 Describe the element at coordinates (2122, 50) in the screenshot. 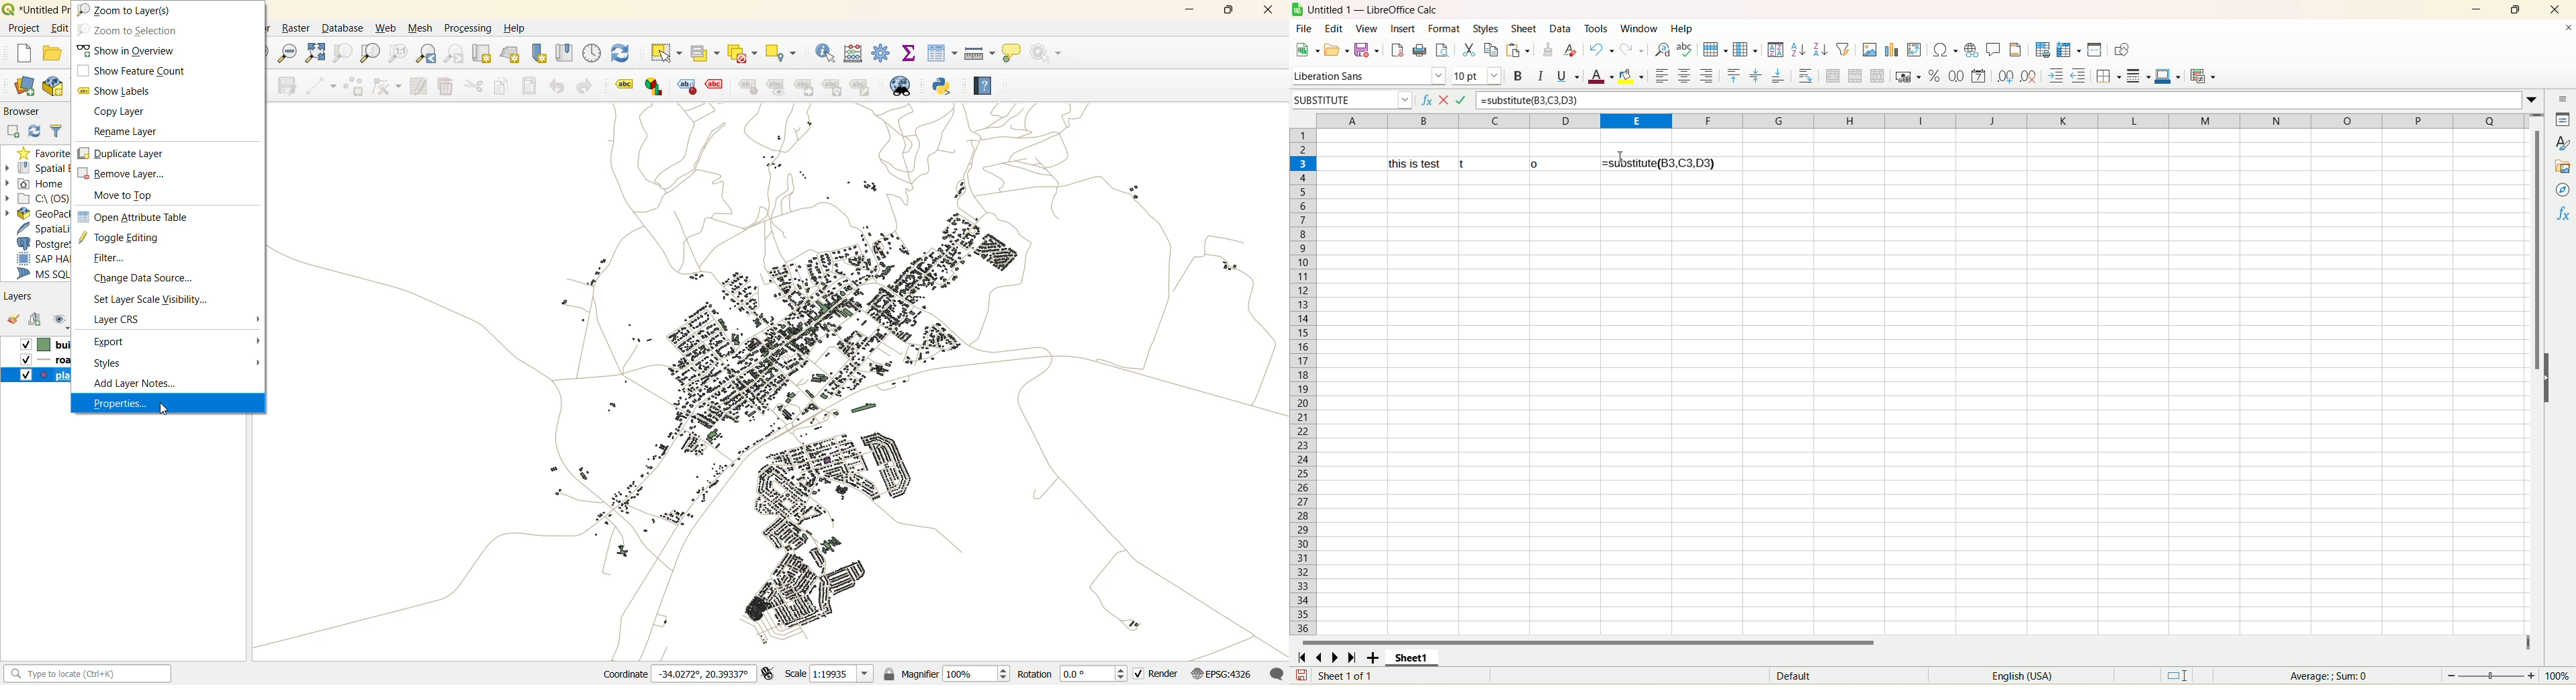

I see `draw function` at that location.